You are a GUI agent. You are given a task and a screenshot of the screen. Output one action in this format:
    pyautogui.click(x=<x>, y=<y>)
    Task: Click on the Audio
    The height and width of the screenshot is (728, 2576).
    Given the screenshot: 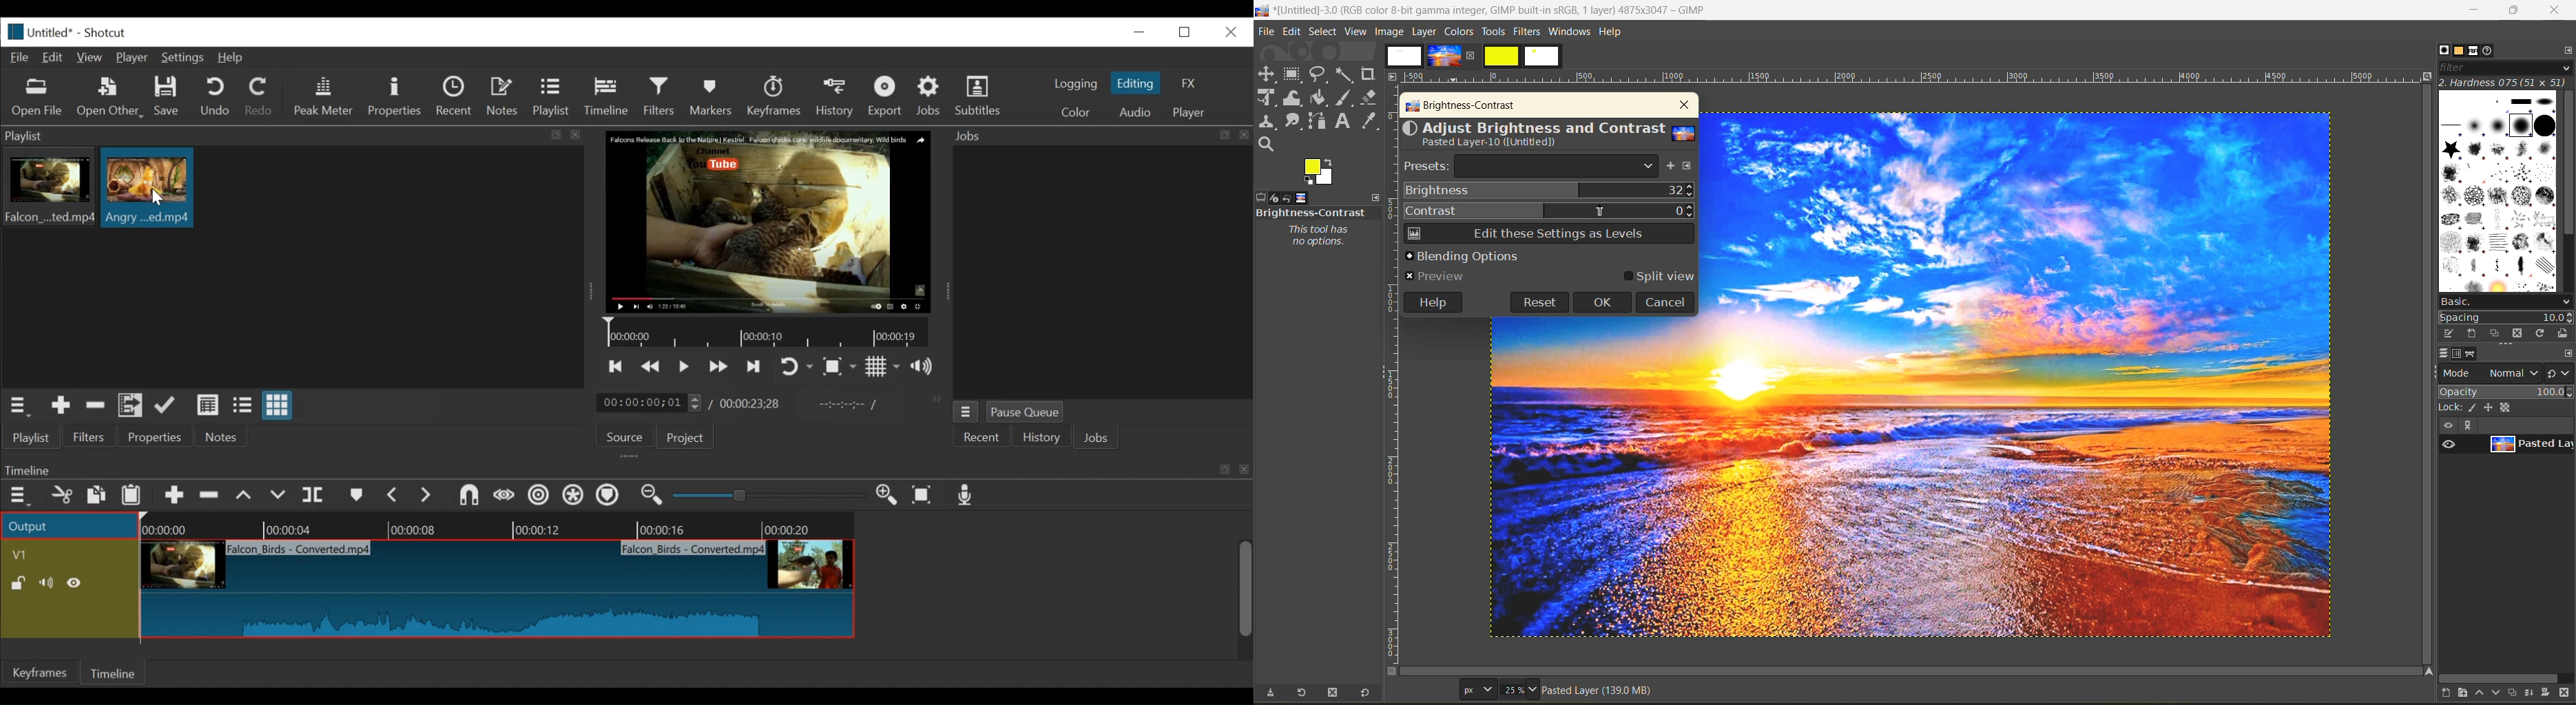 What is the action you would take?
    pyautogui.click(x=1134, y=112)
    